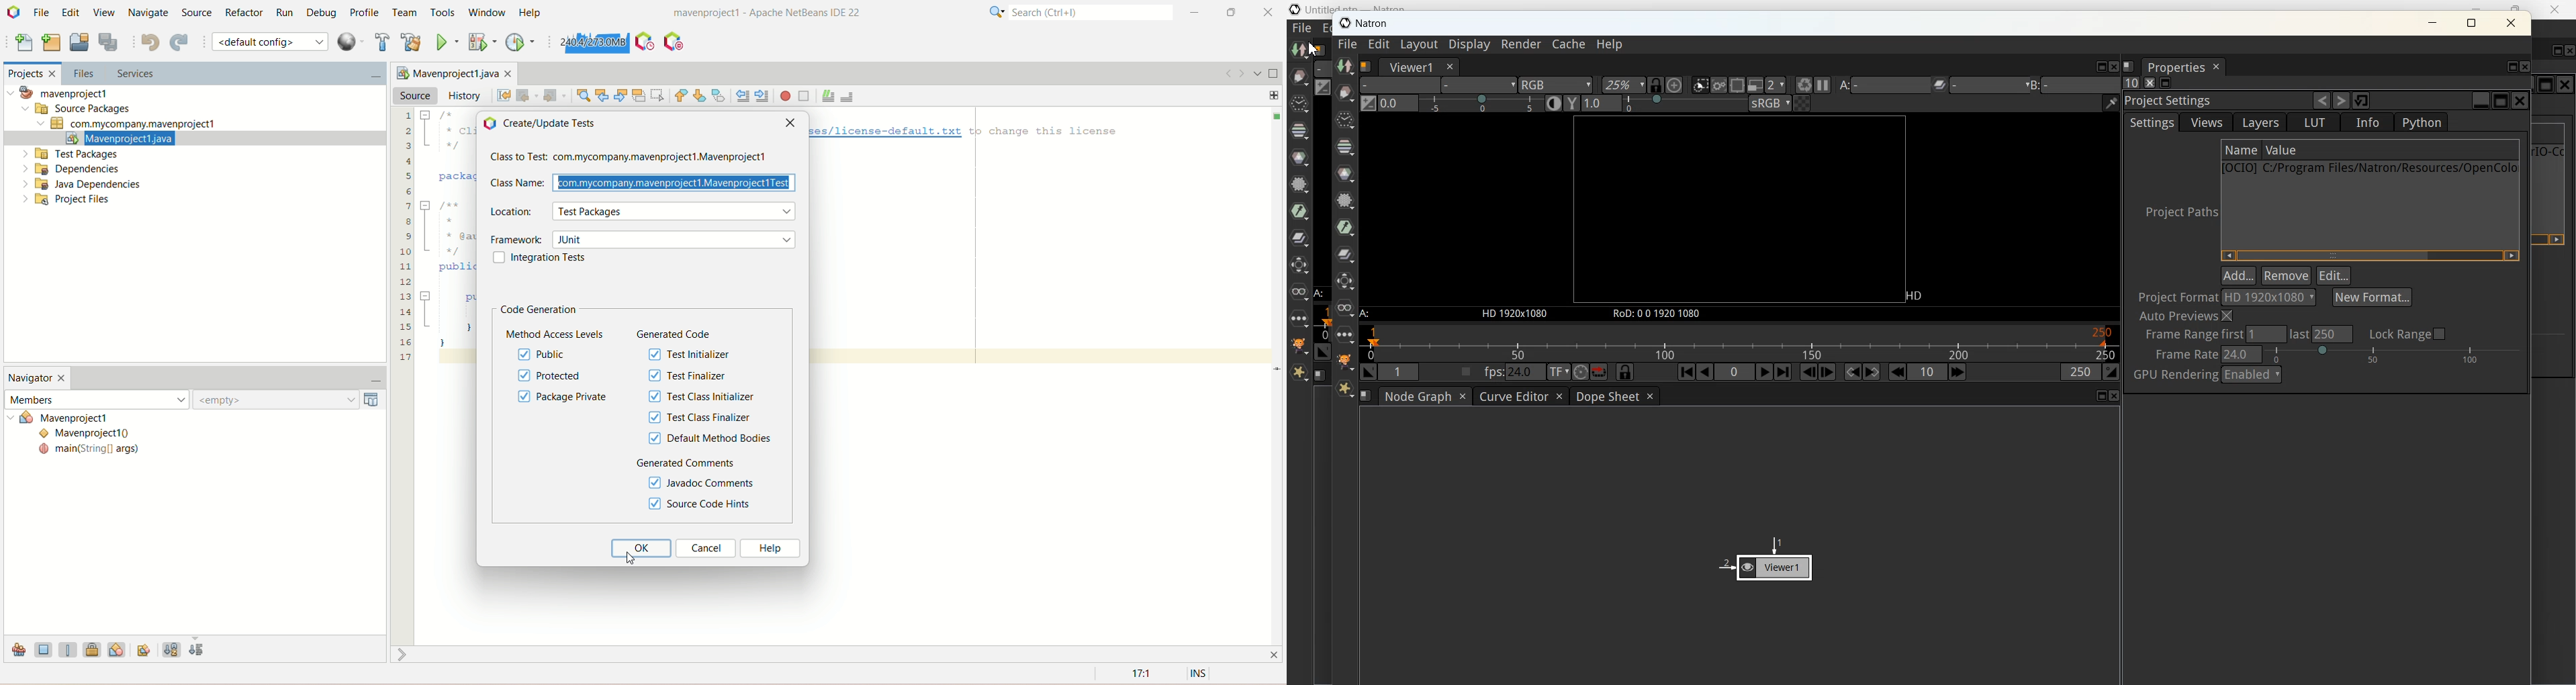 This screenshot has width=2576, height=700. Describe the element at coordinates (351, 42) in the screenshot. I see `context menu` at that location.